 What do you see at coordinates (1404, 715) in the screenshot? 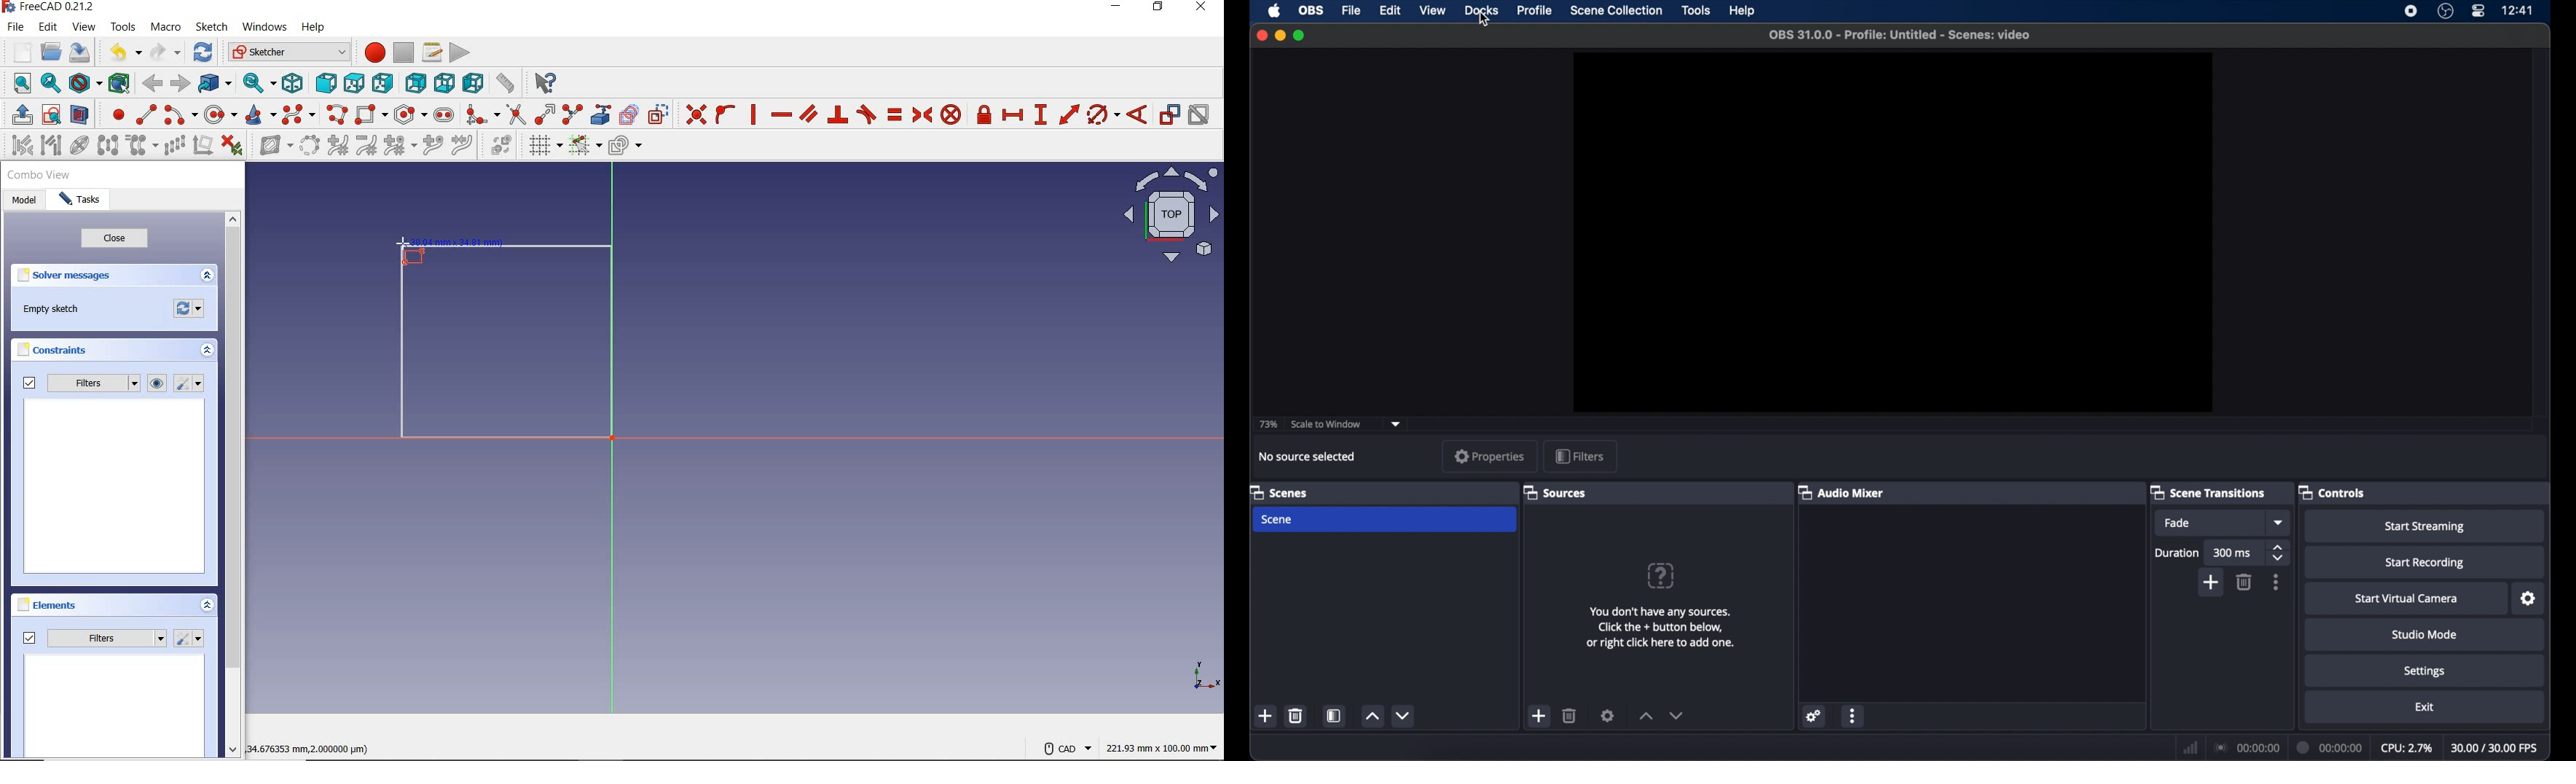
I see `decrement` at bounding box center [1404, 715].